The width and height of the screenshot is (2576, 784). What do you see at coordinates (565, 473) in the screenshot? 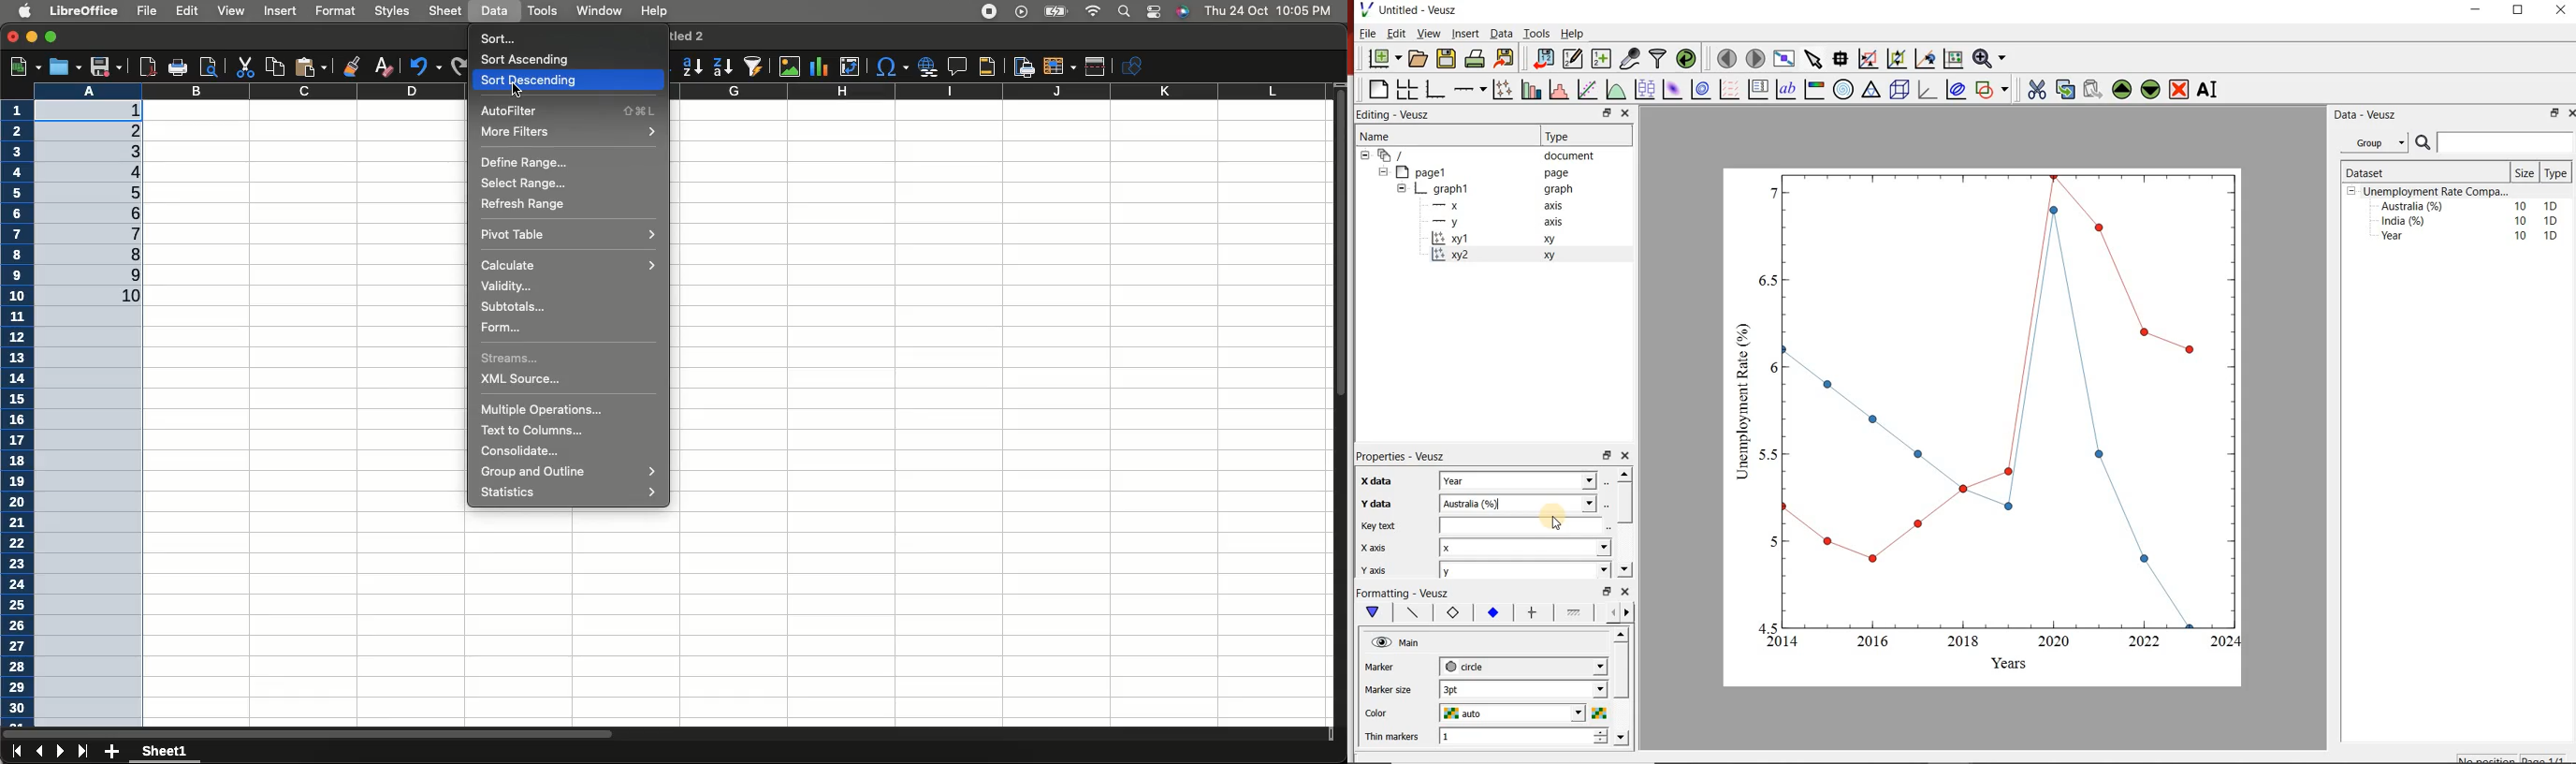
I see `Group and outline` at bounding box center [565, 473].